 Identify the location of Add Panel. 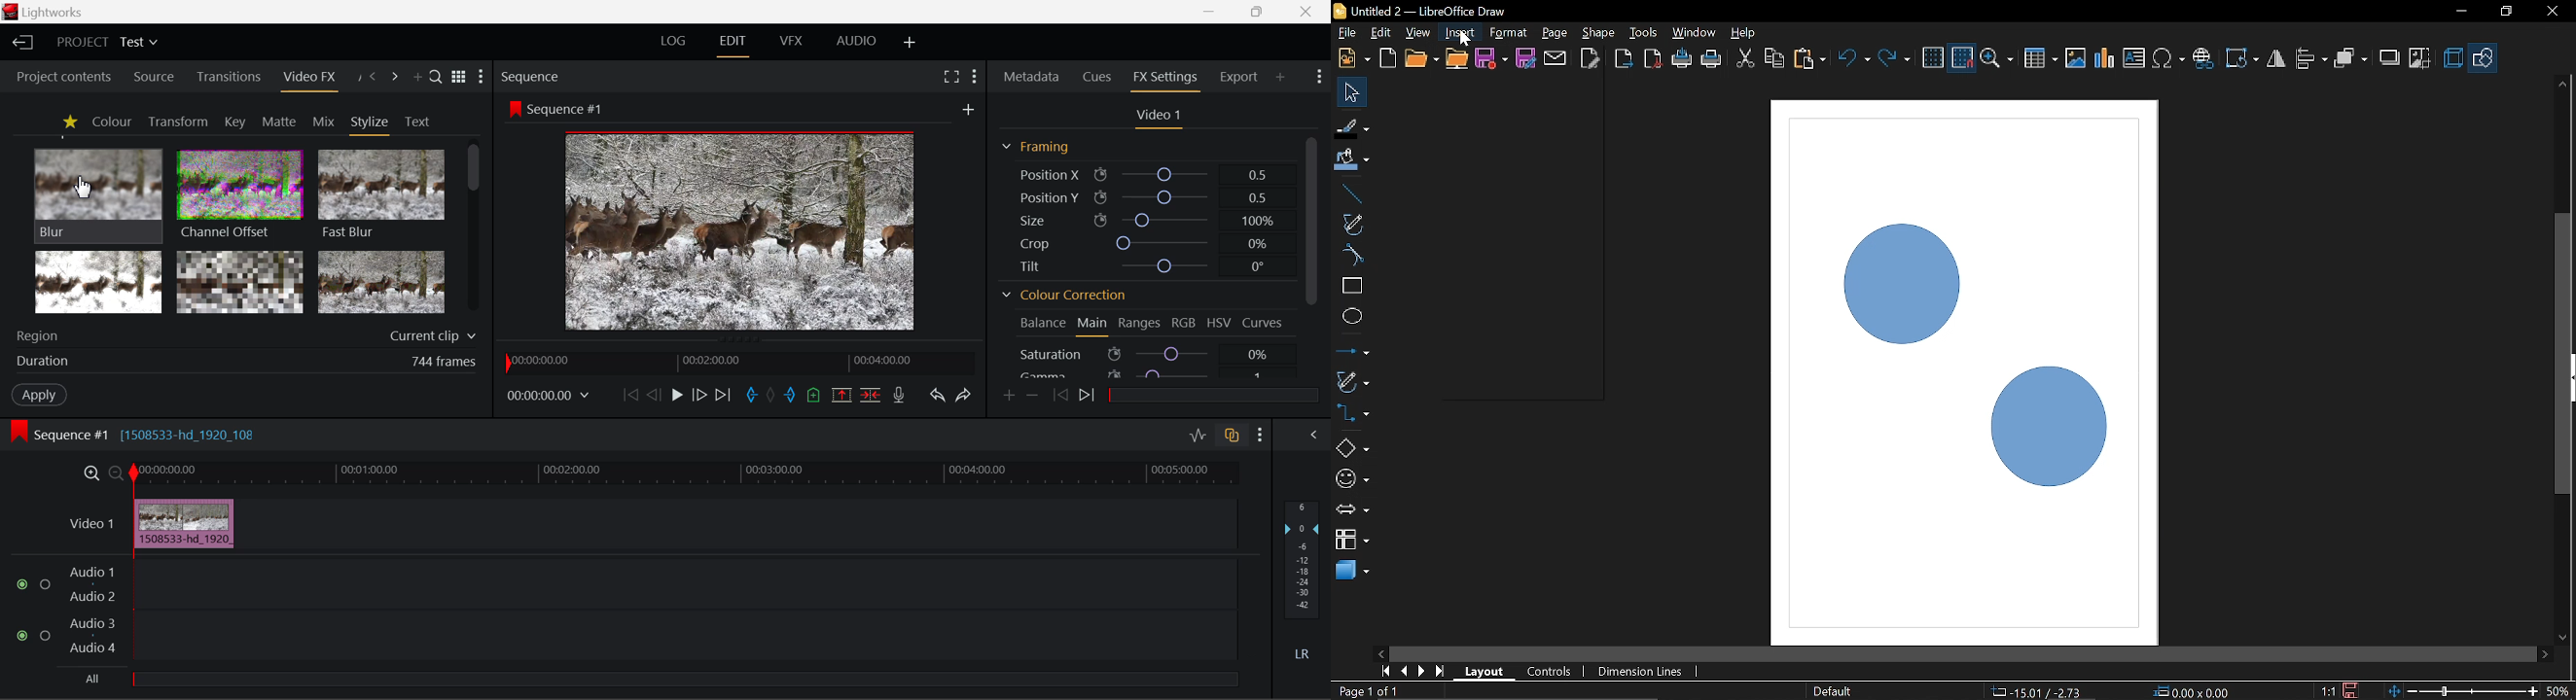
(417, 78).